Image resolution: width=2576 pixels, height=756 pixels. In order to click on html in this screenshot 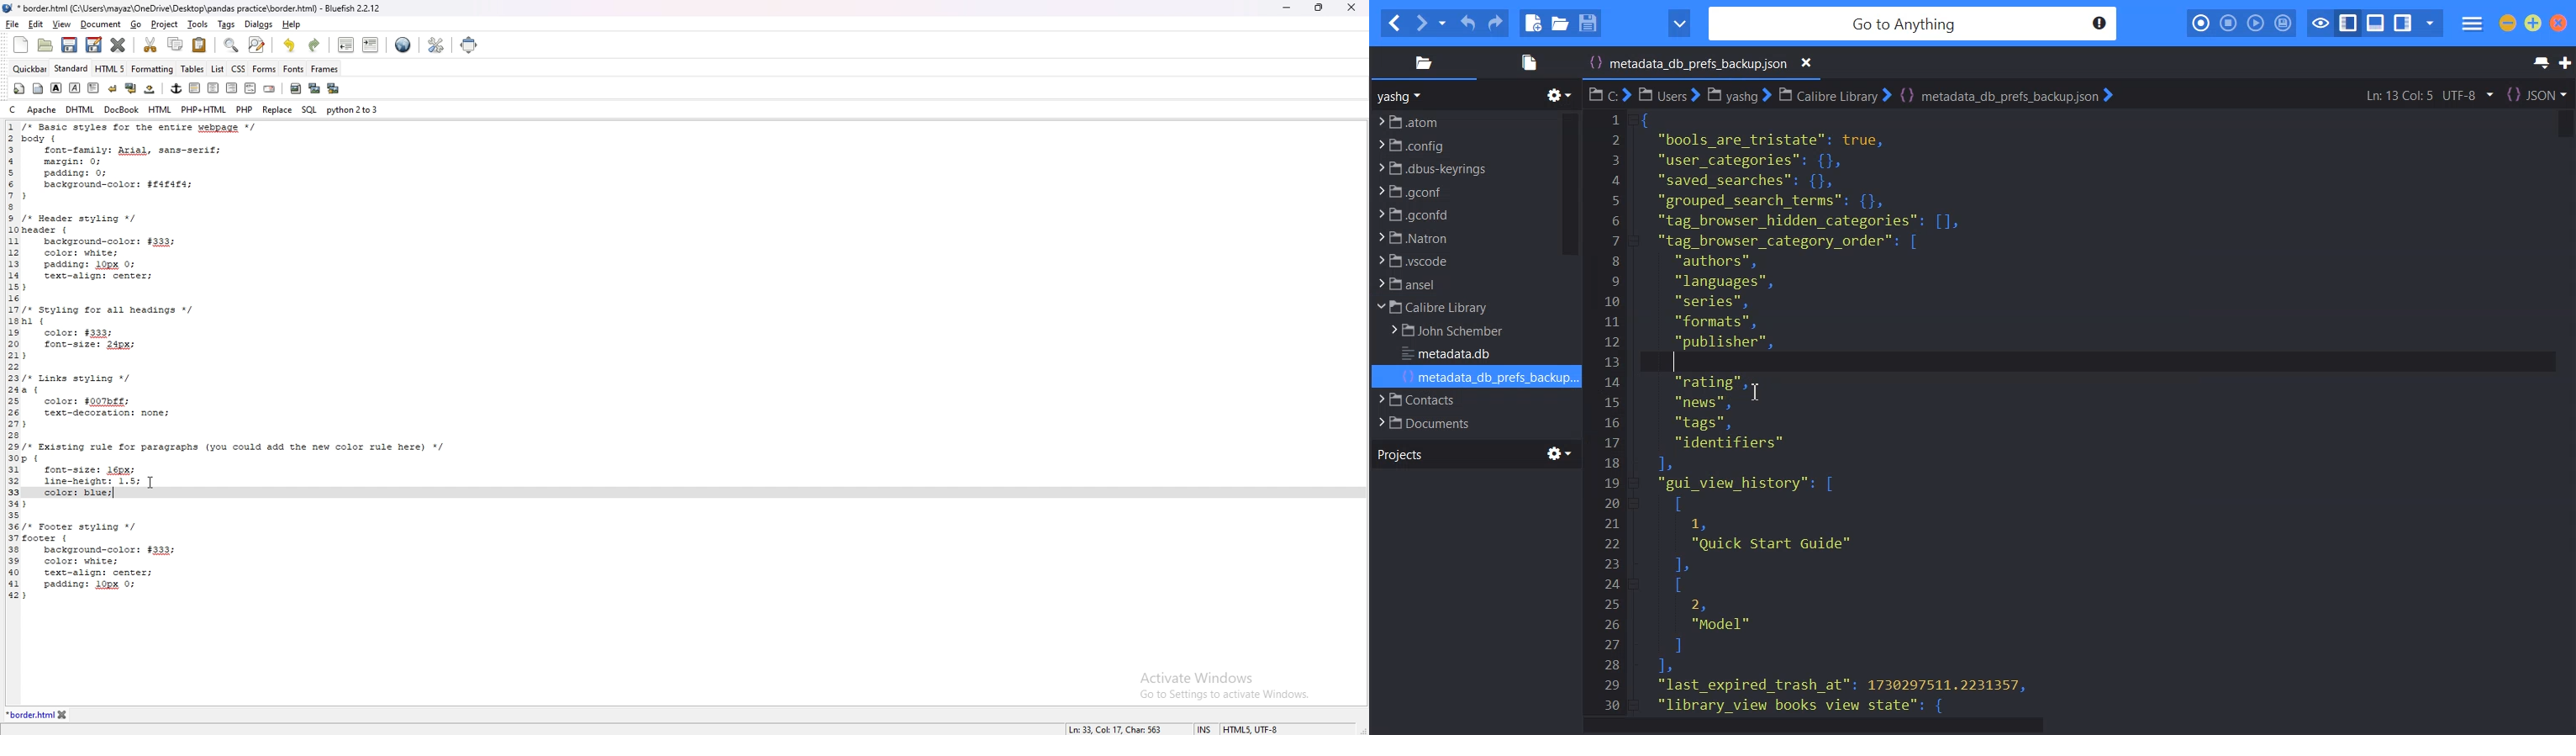, I will do `click(160, 109)`.